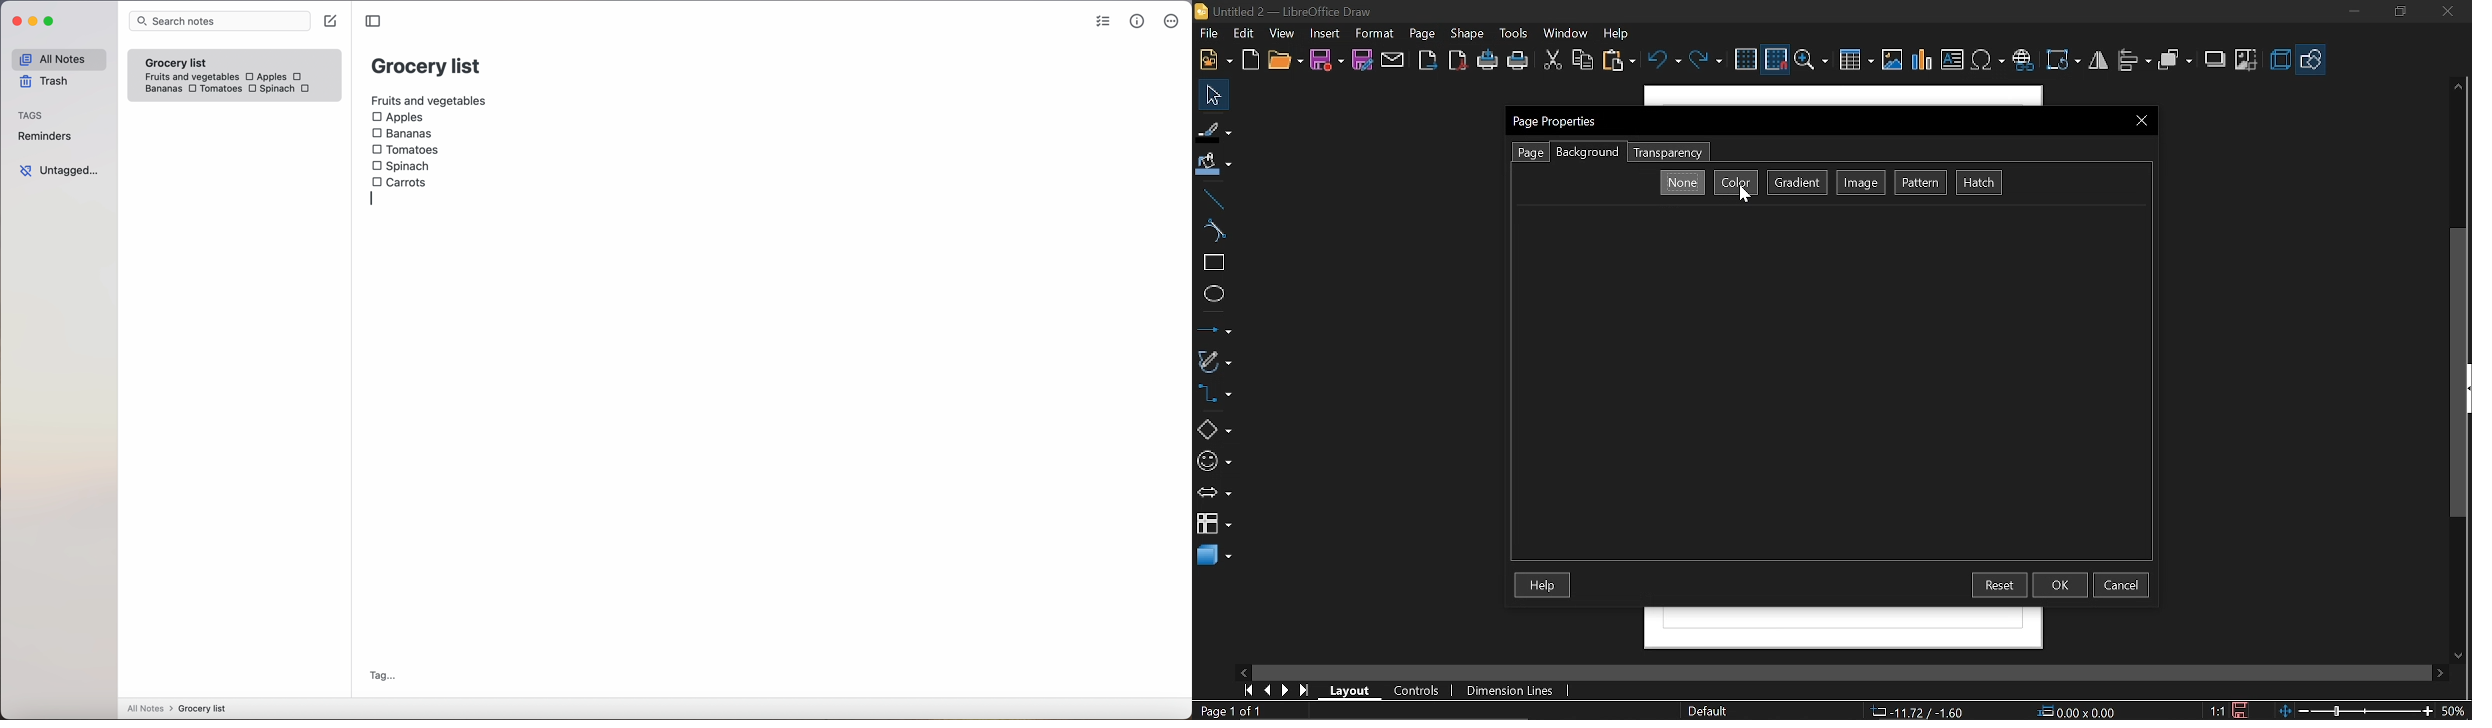 The image size is (2492, 728). I want to click on Page, so click(1422, 35).